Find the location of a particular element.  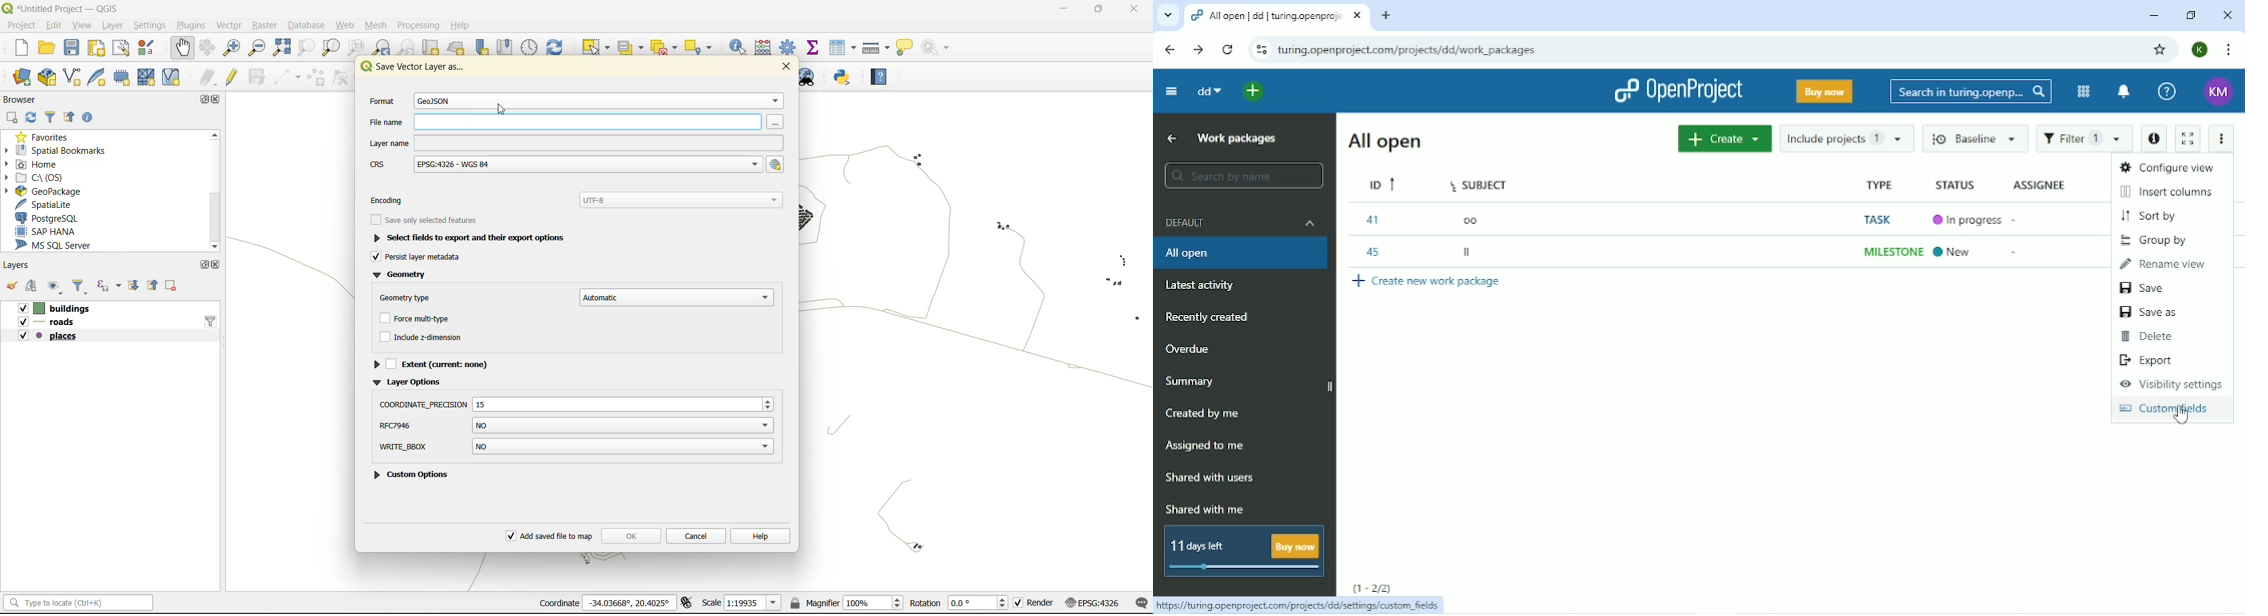

spatial bookmarks is located at coordinates (56, 151).